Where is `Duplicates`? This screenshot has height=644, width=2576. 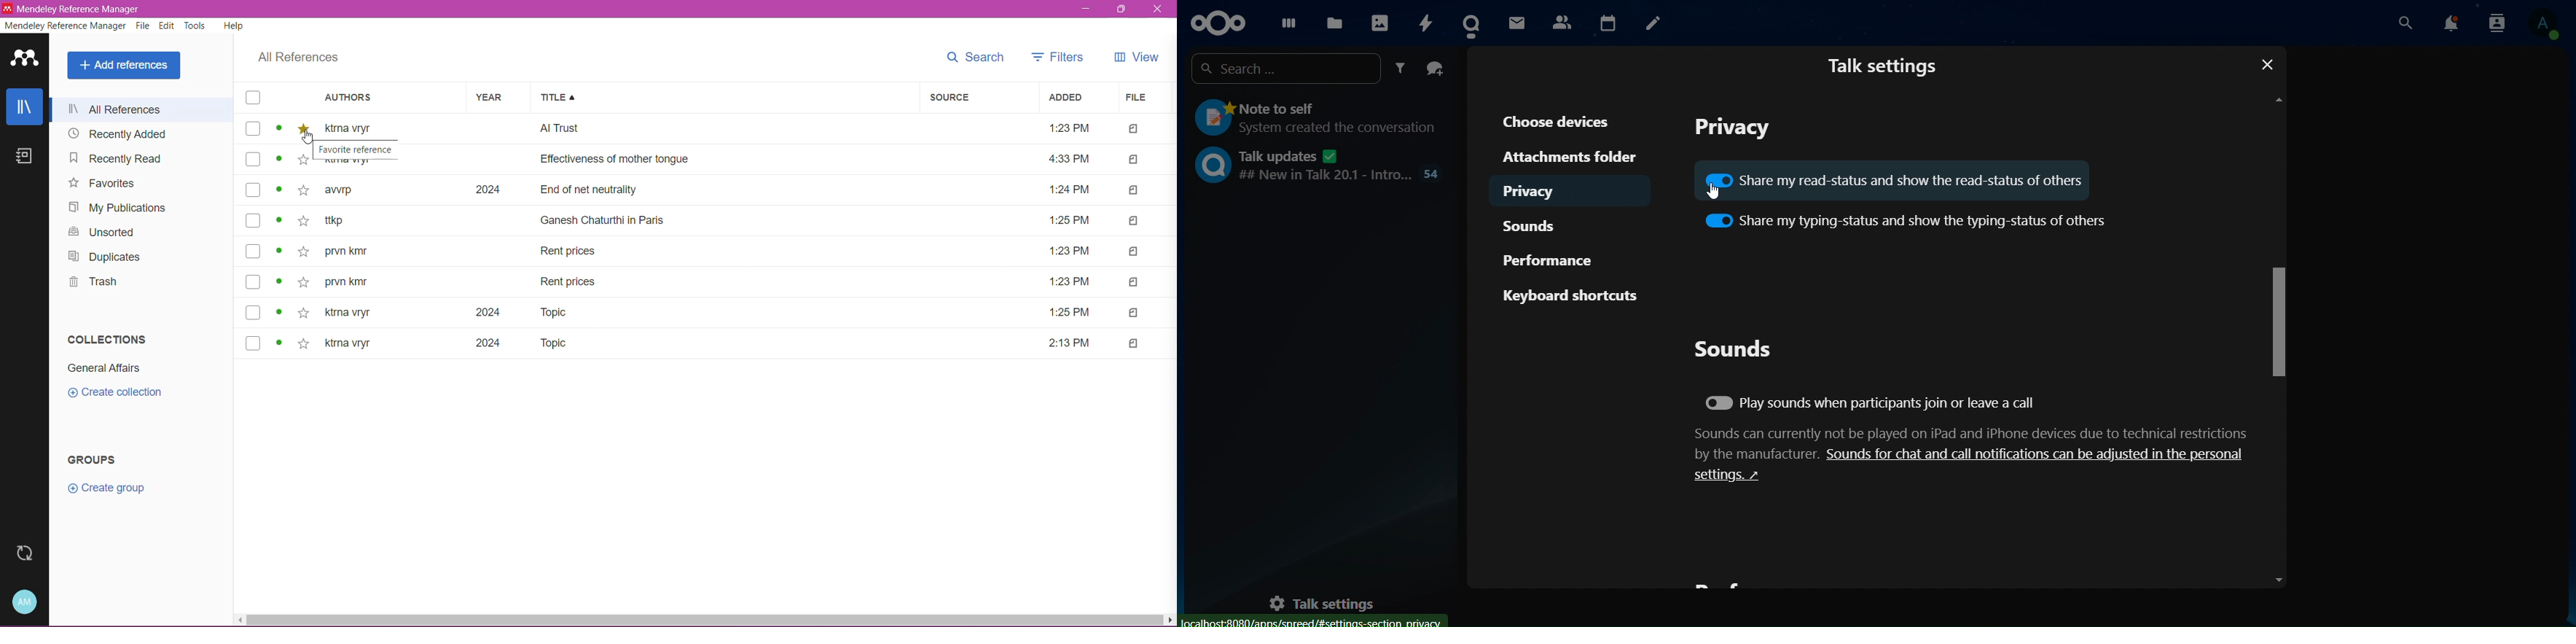
Duplicates is located at coordinates (103, 258).